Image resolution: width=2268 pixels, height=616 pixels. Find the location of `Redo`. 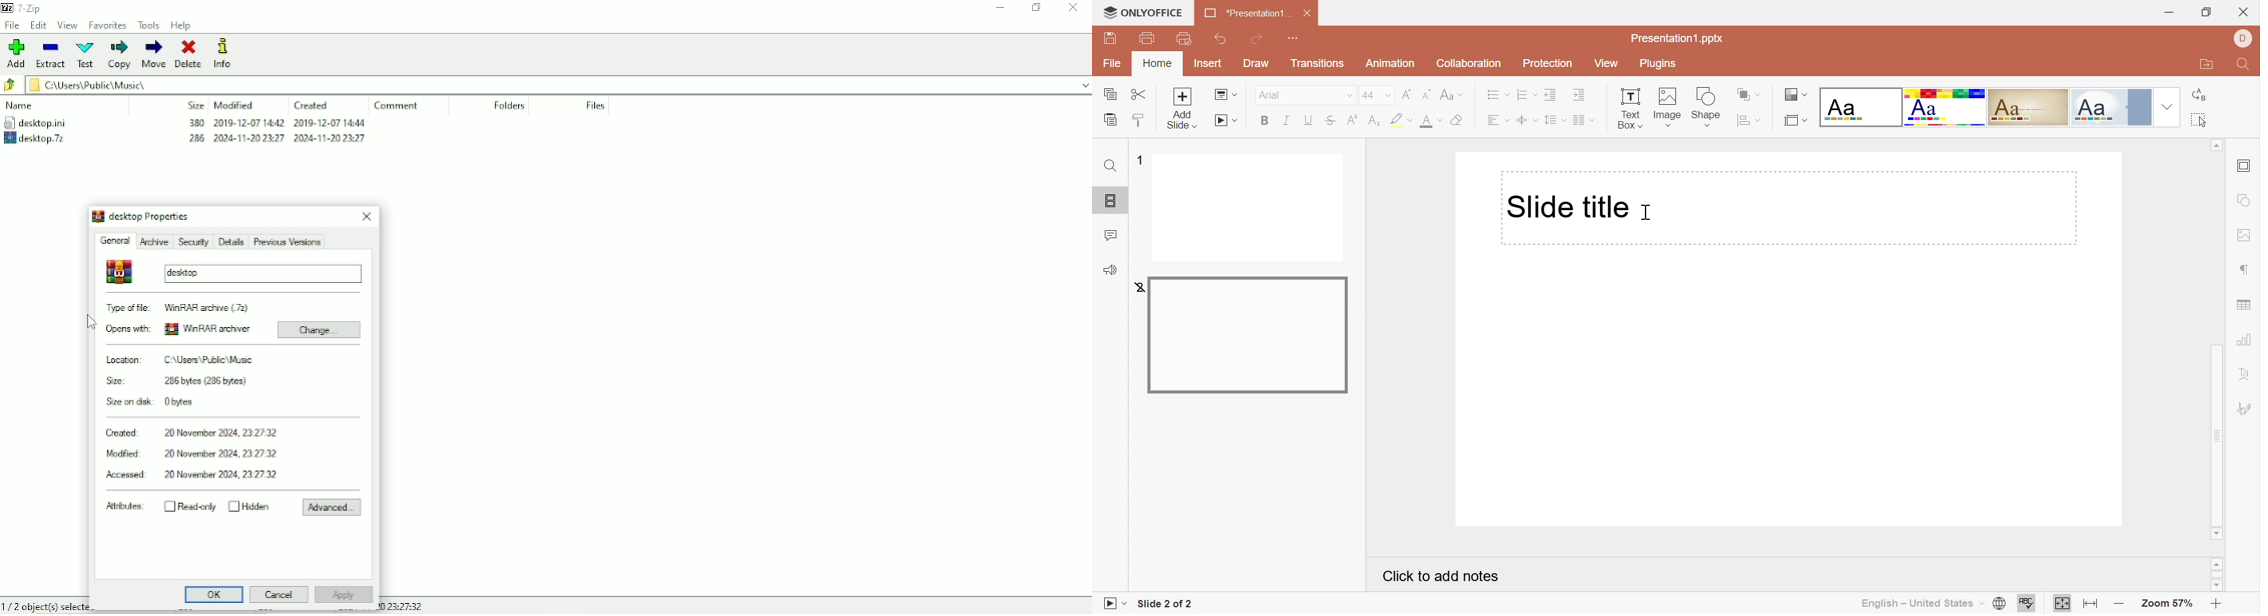

Redo is located at coordinates (1258, 38).